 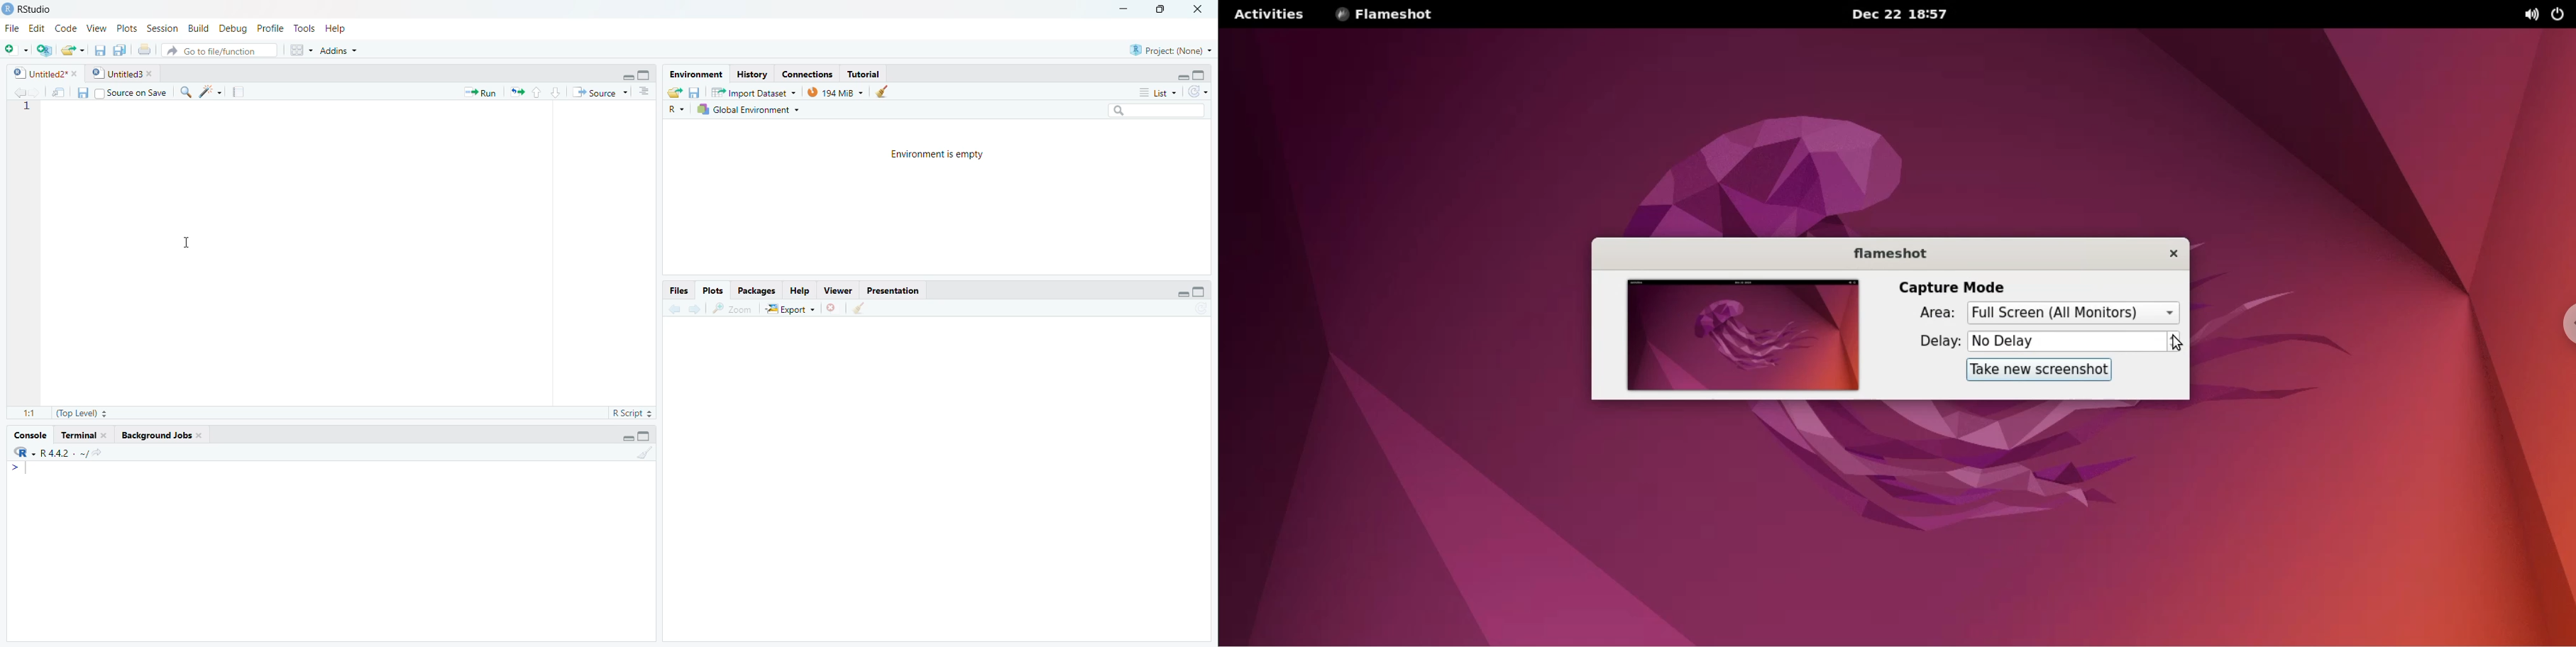 I want to click on Save workspace, so click(x=698, y=91).